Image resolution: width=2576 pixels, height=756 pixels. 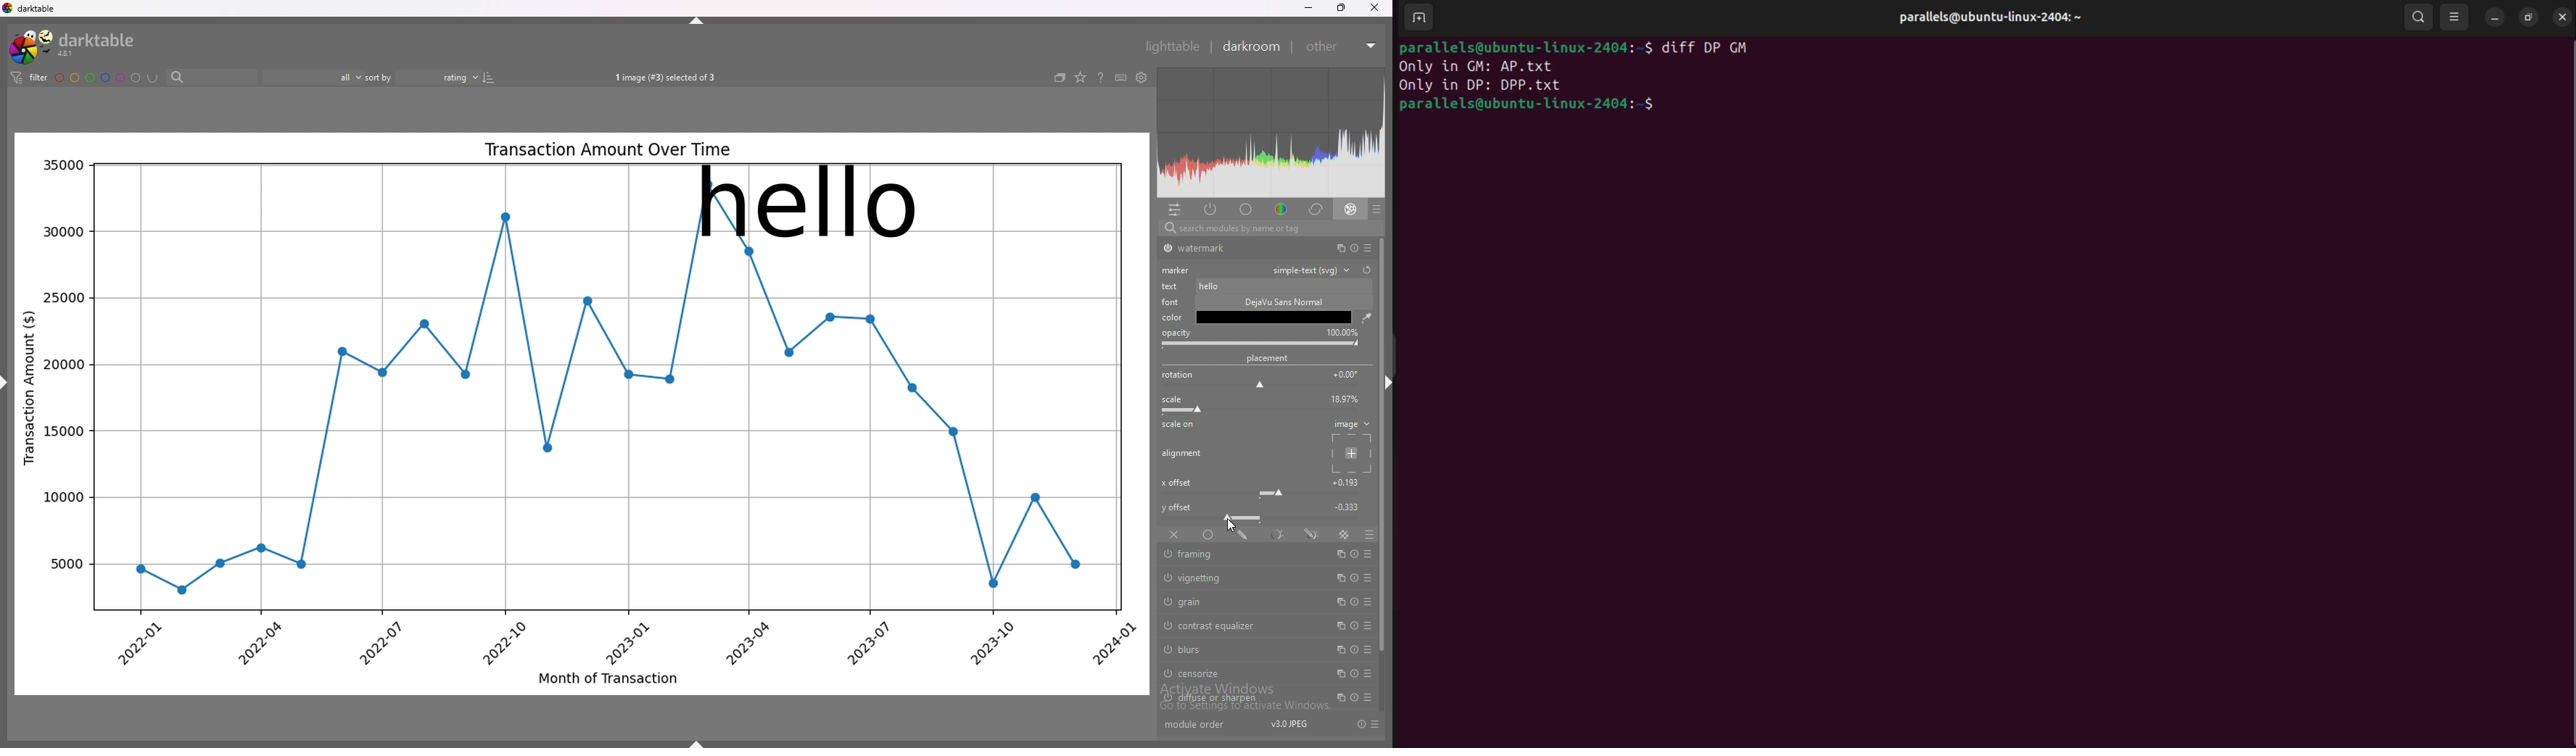 What do you see at coordinates (1172, 286) in the screenshot?
I see `text` at bounding box center [1172, 286].